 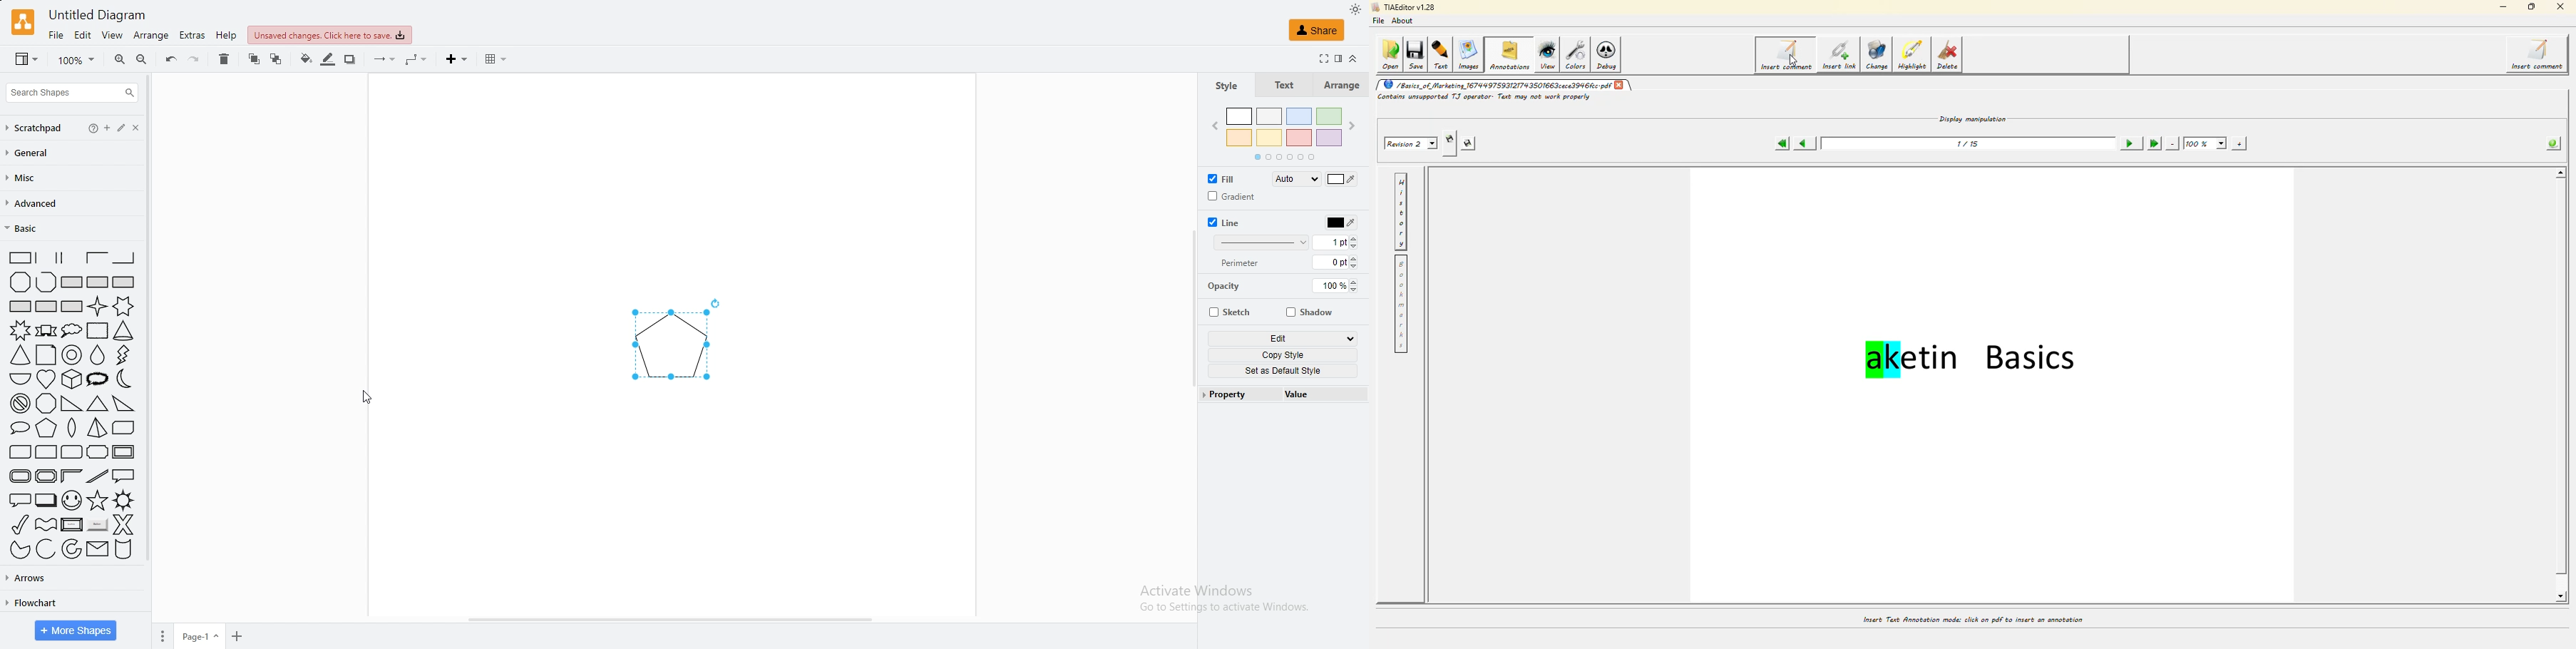 I want to click on acute triangle, so click(x=98, y=404).